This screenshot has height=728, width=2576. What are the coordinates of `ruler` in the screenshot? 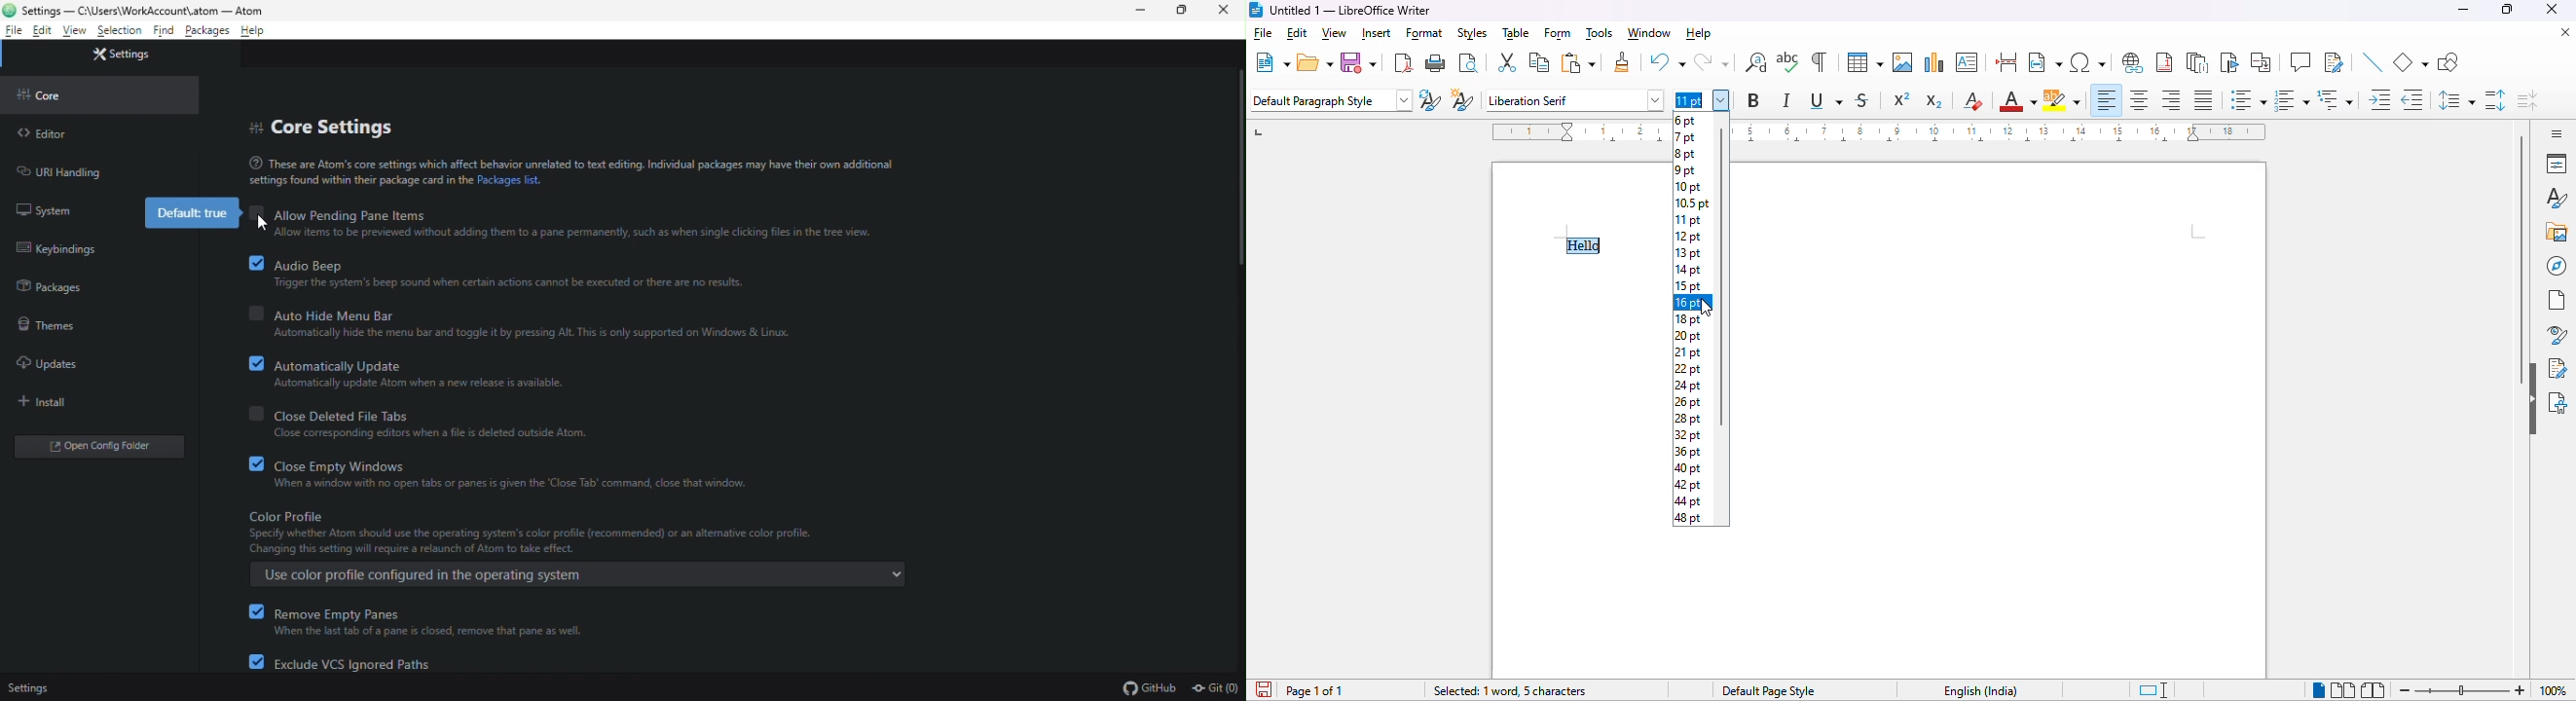 It's located at (1561, 131).